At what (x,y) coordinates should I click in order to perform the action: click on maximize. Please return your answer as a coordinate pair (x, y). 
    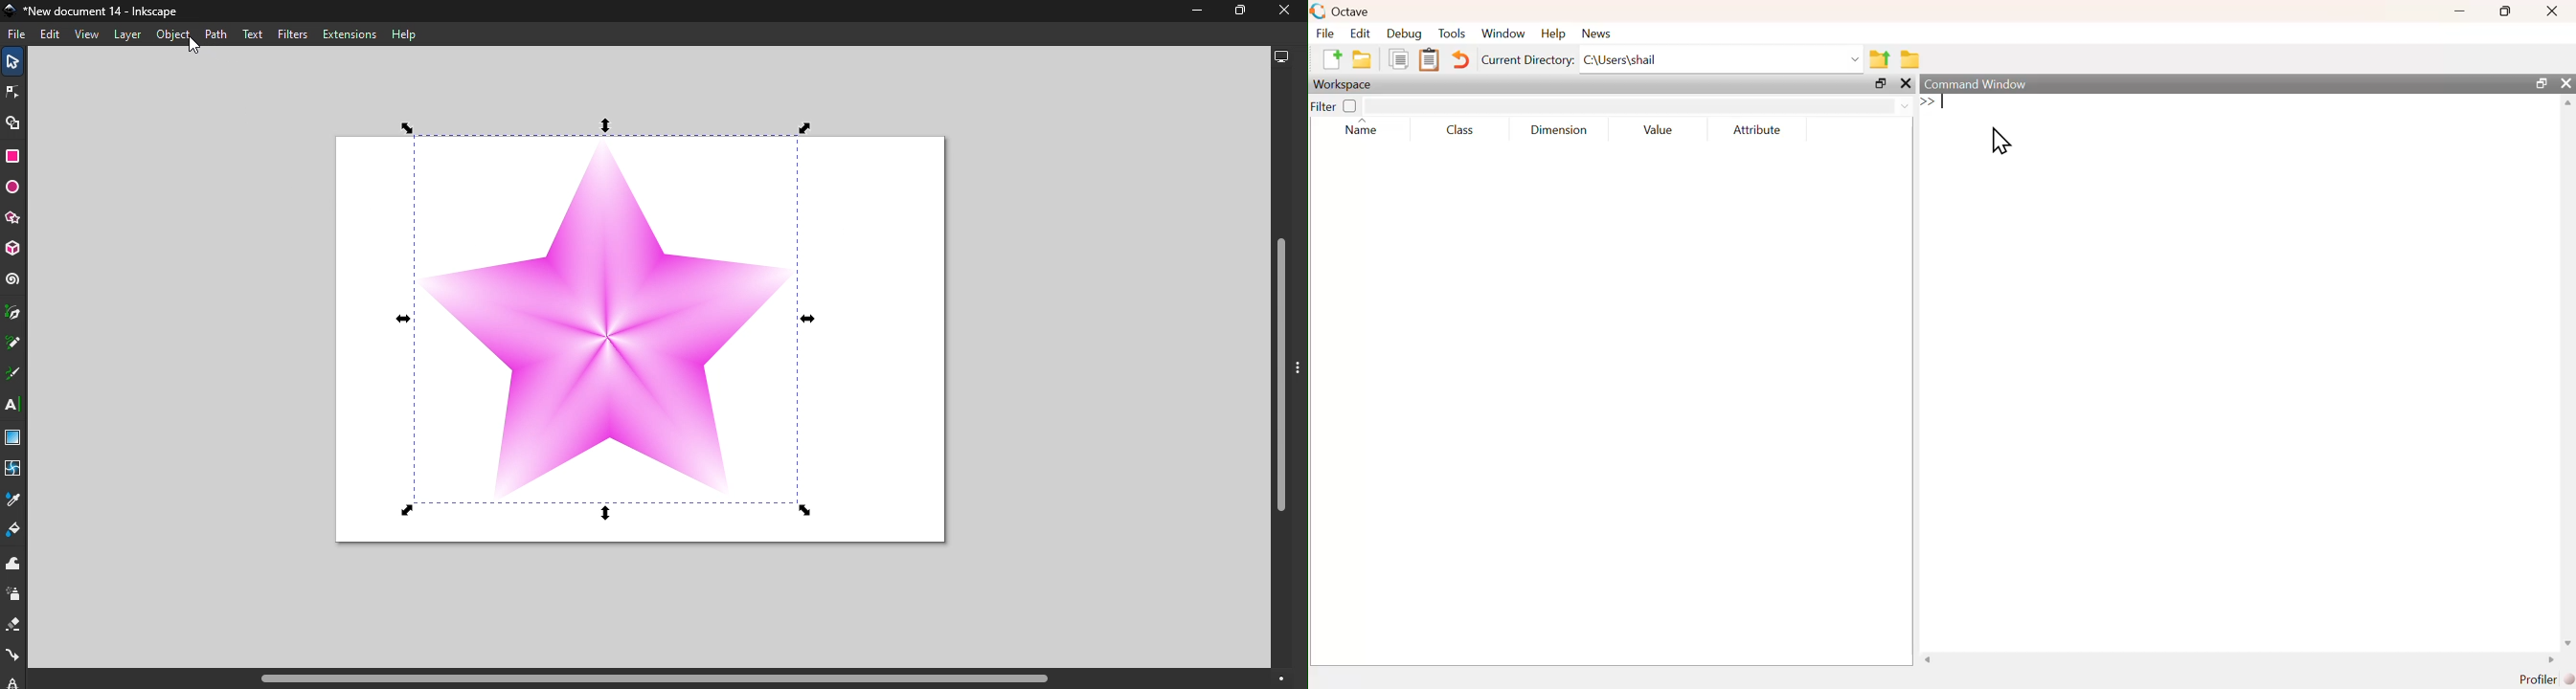
    Looking at the image, I should click on (2503, 11).